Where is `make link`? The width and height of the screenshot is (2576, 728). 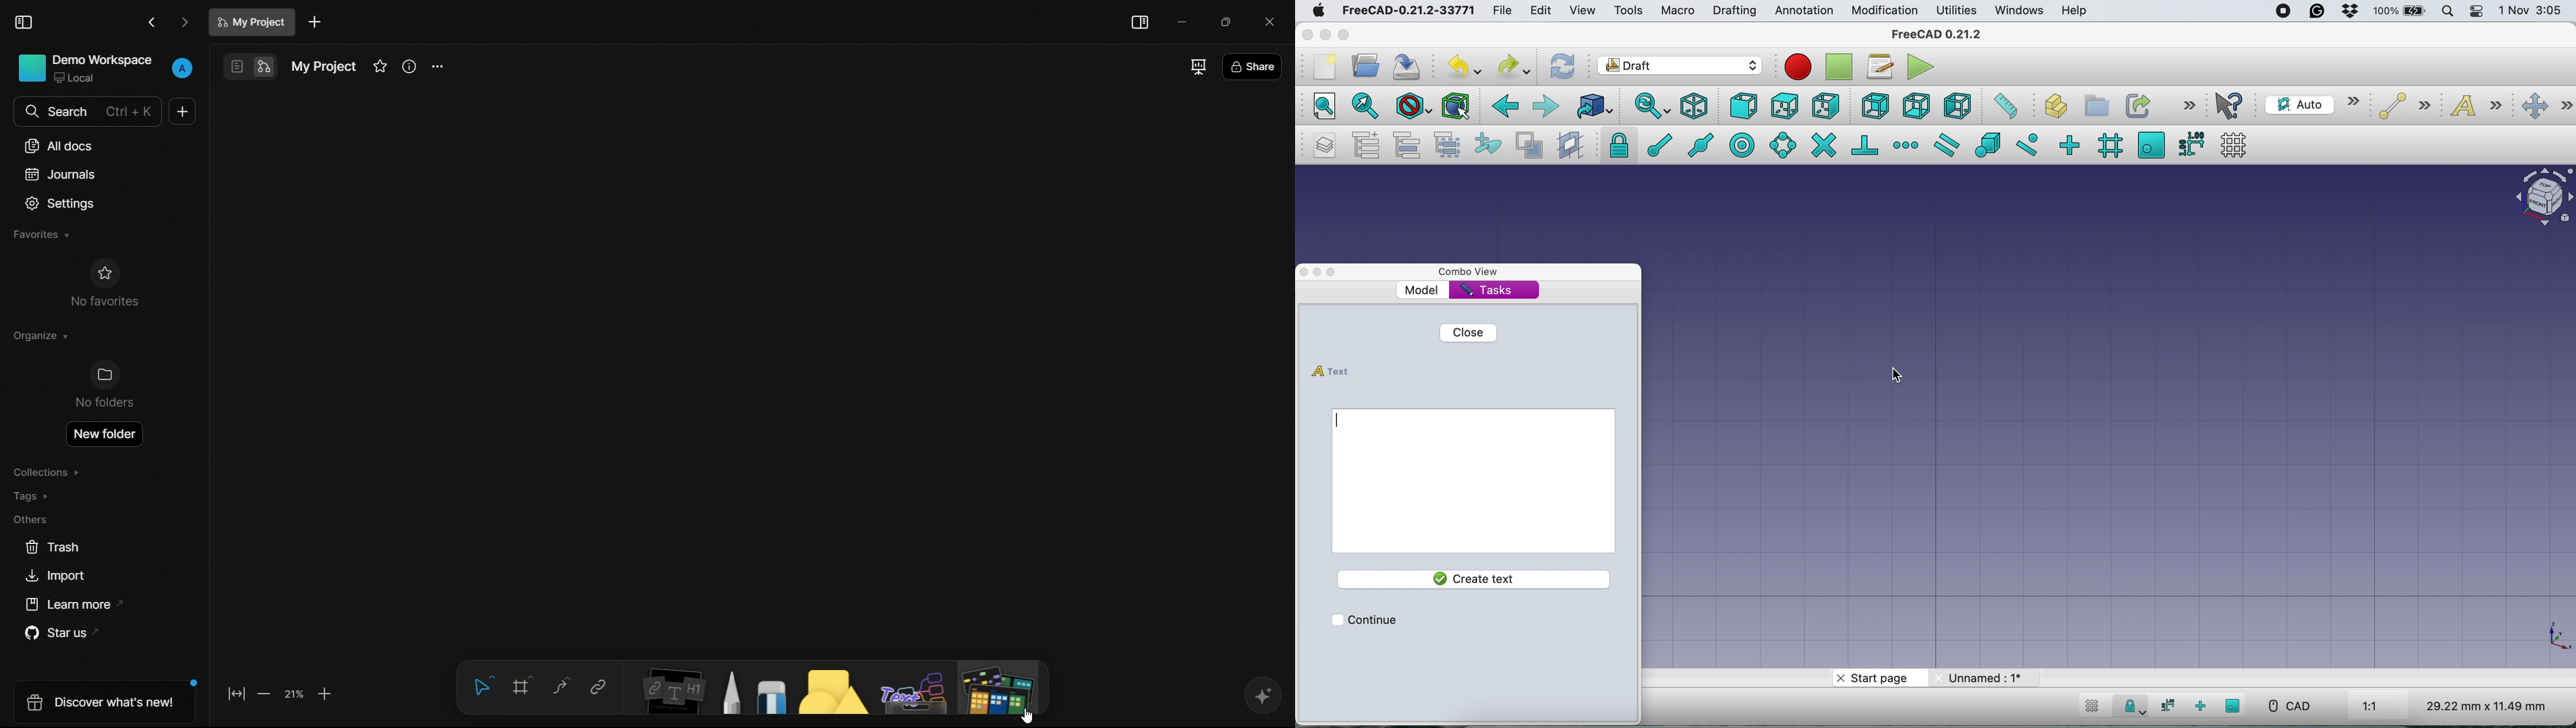 make link is located at coordinates (2135, 105).